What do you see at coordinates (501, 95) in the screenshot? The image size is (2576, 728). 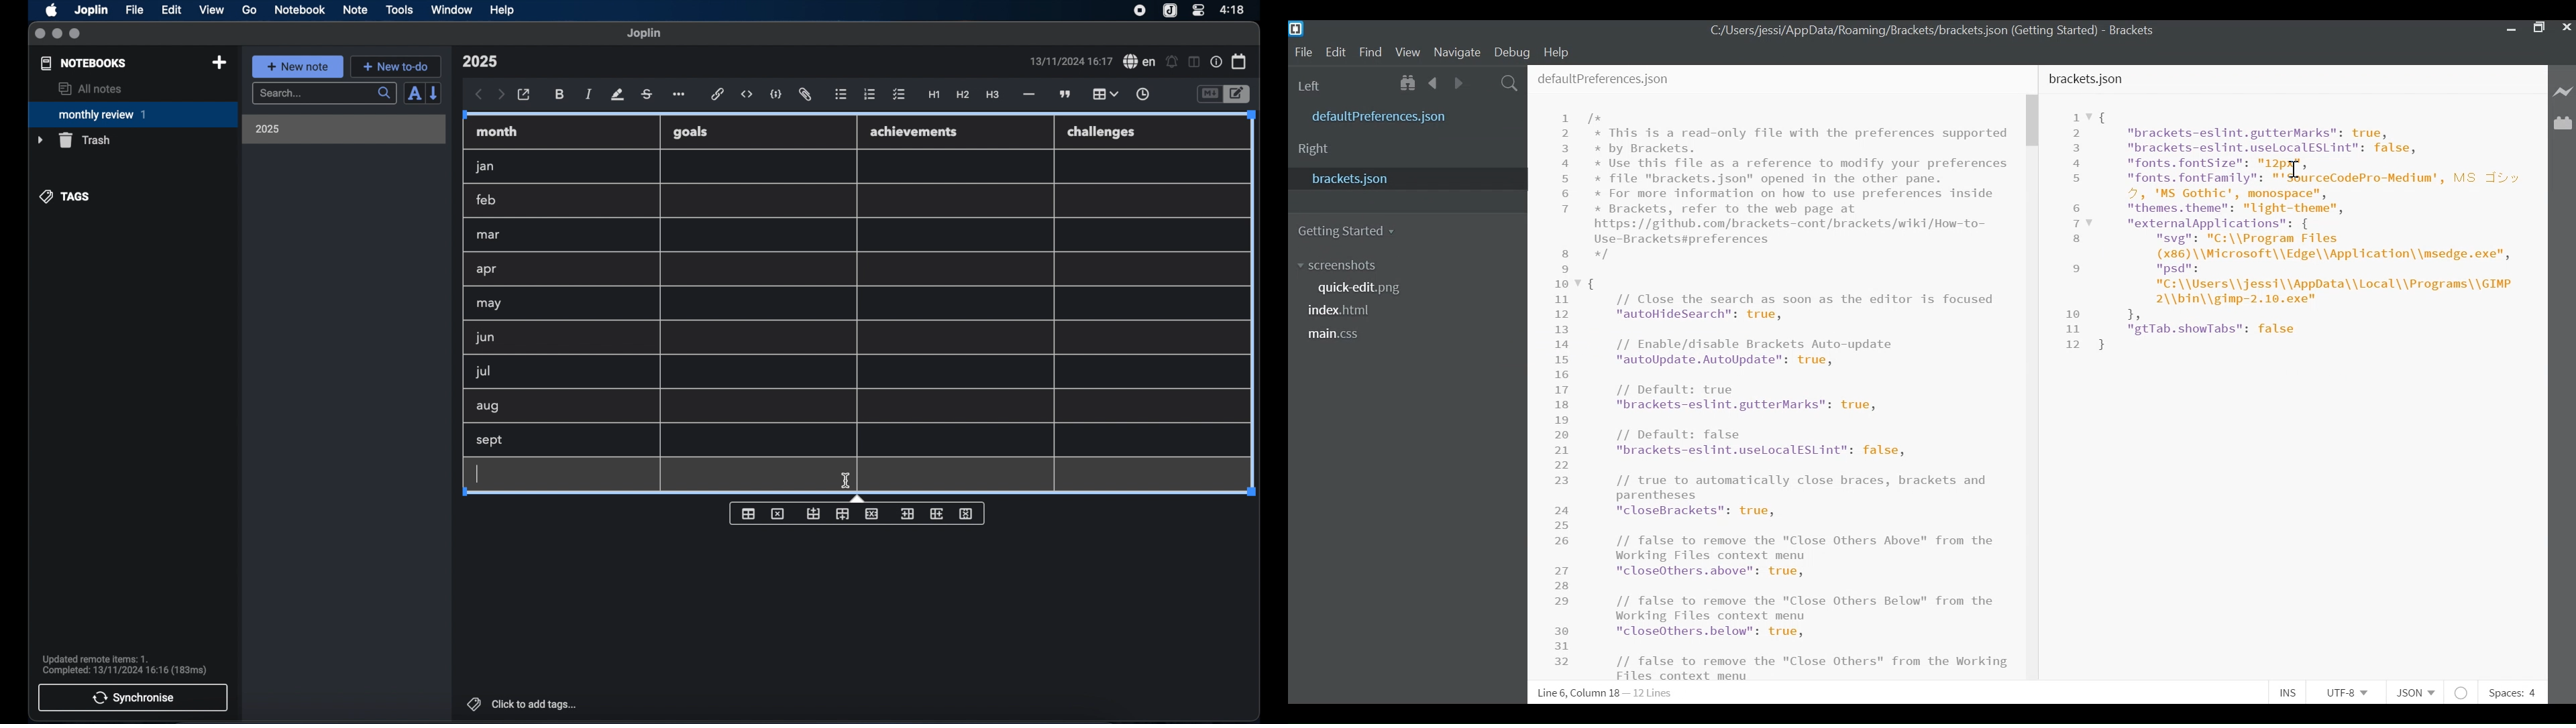 I see `forward` at bounding box center [501, 95].